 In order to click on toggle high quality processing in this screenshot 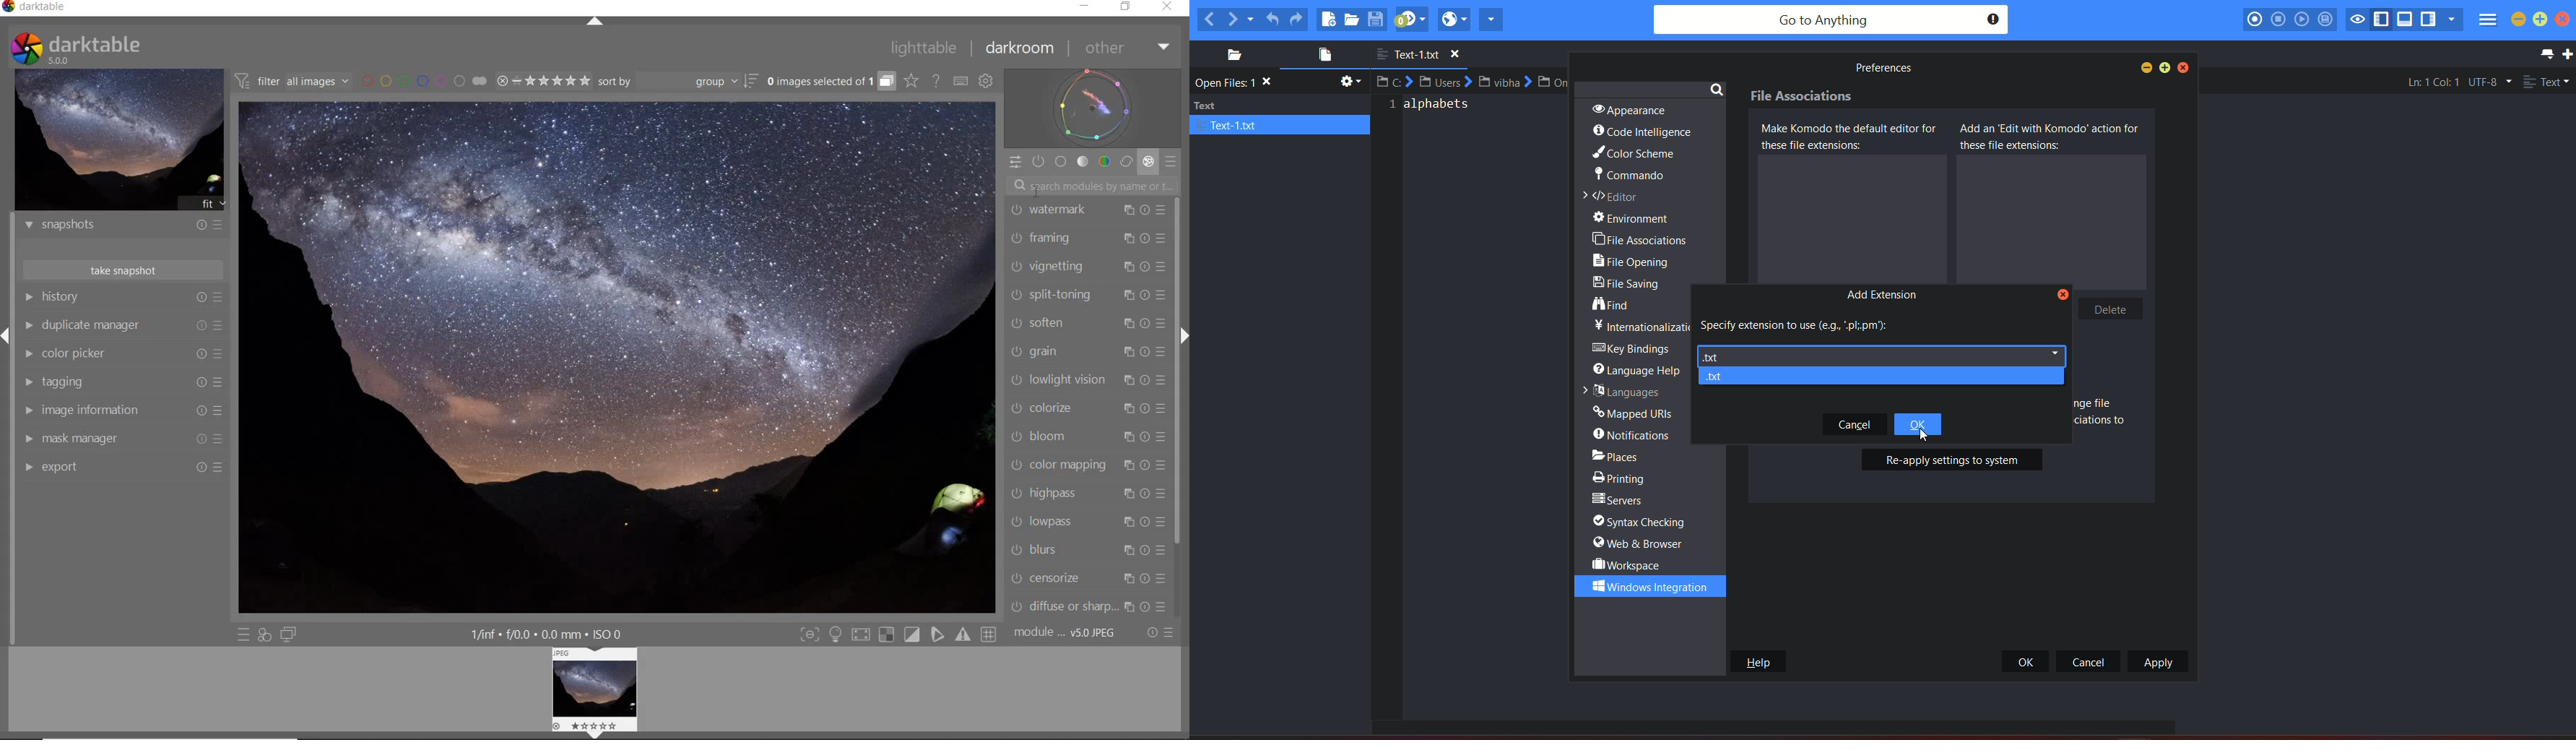, I will do `click(865, 638)`.